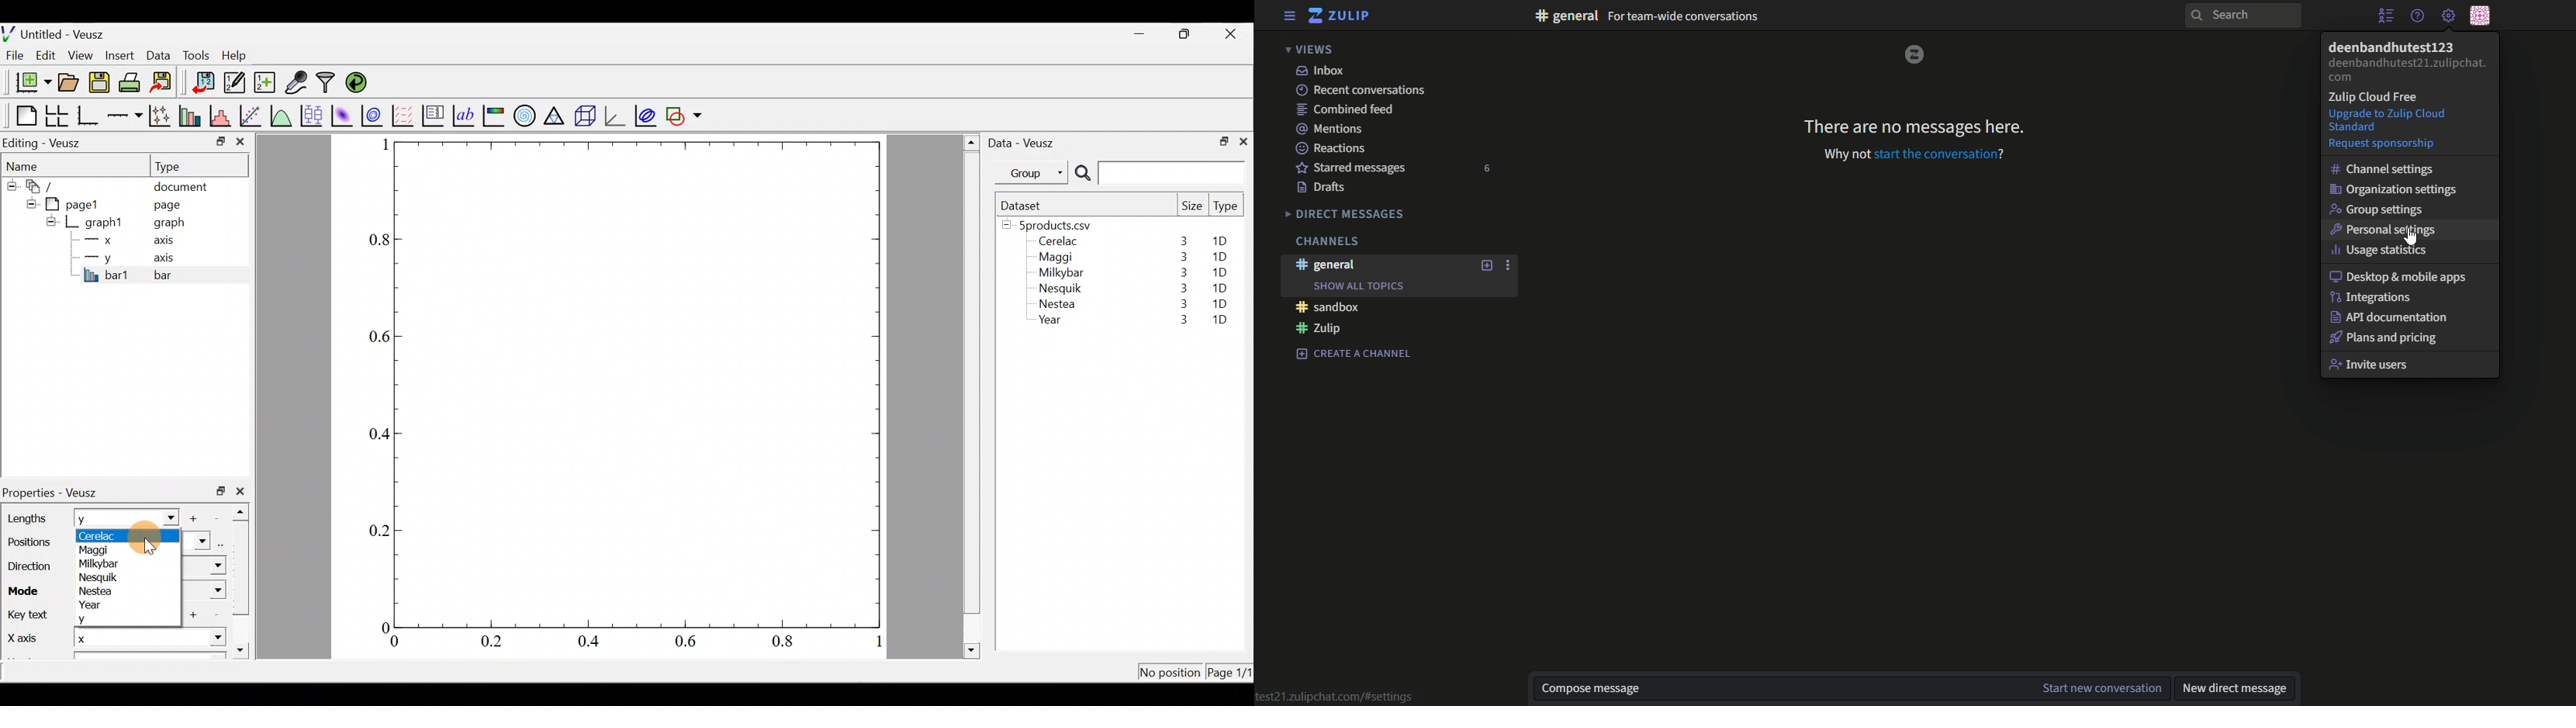 Image resolution: width=2576 pixels, height=728 pixels. I want to click on 04, so click(374, 436).